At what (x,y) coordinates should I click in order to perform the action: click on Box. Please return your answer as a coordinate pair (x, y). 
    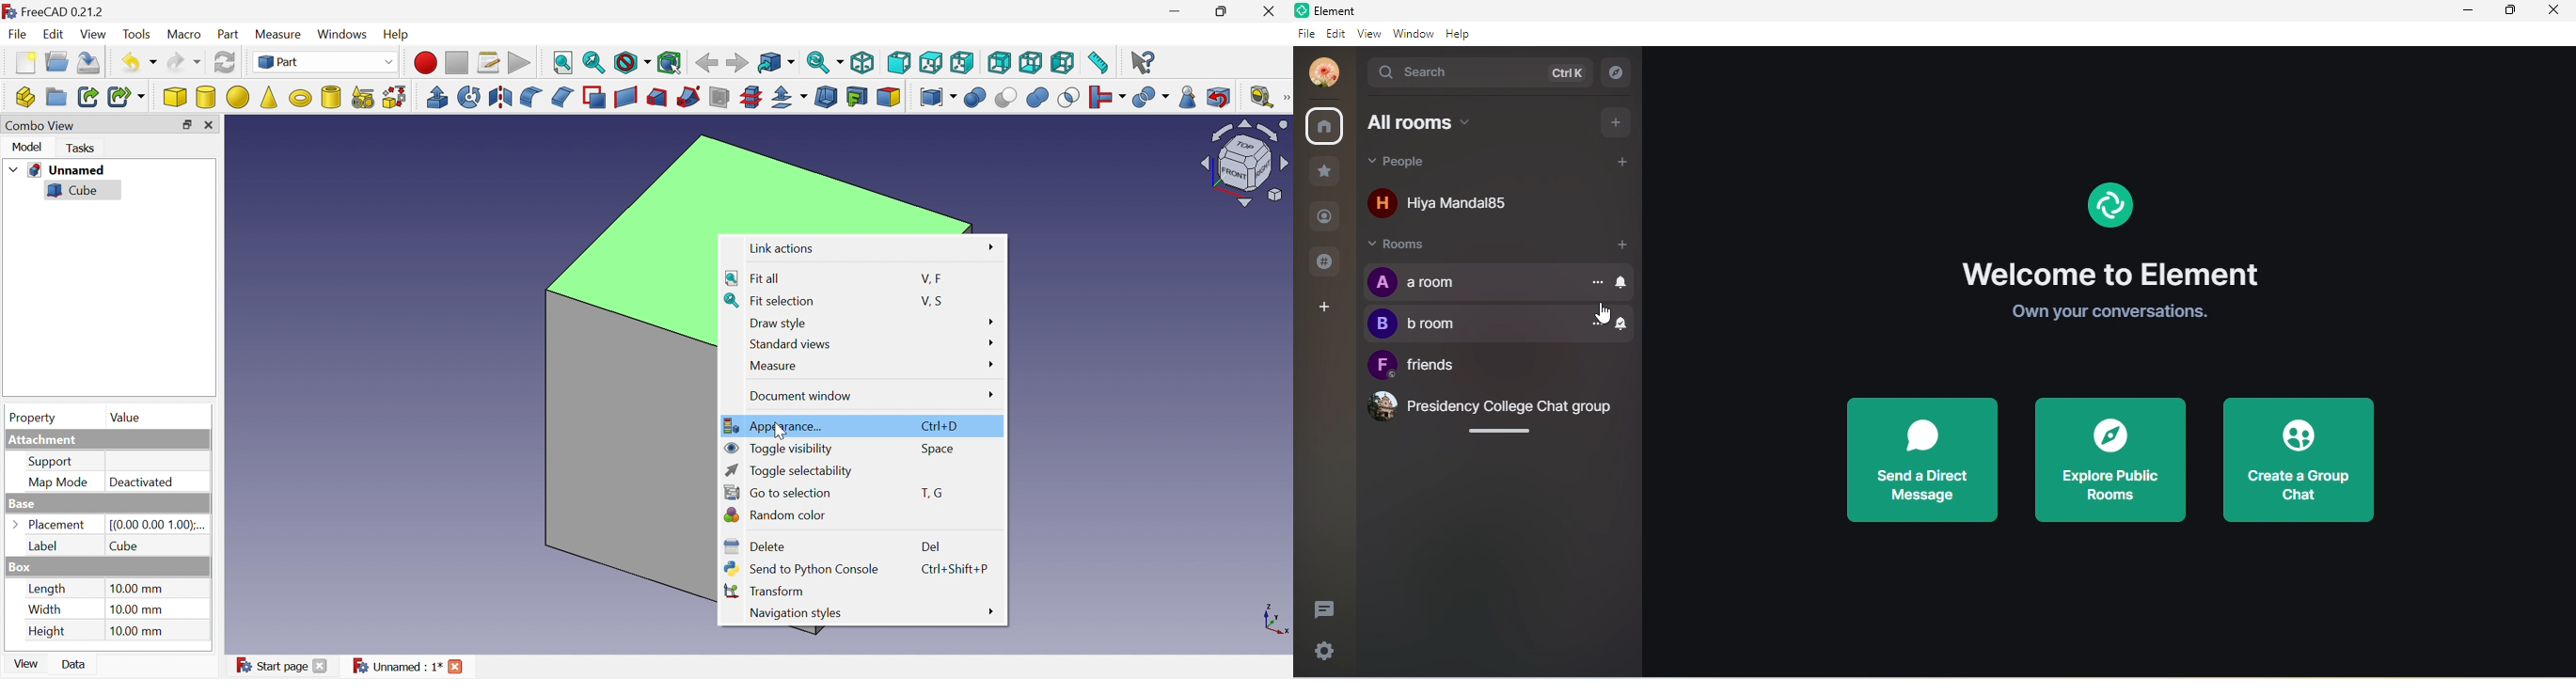
    Looking at the image, I should click on (24, 566).